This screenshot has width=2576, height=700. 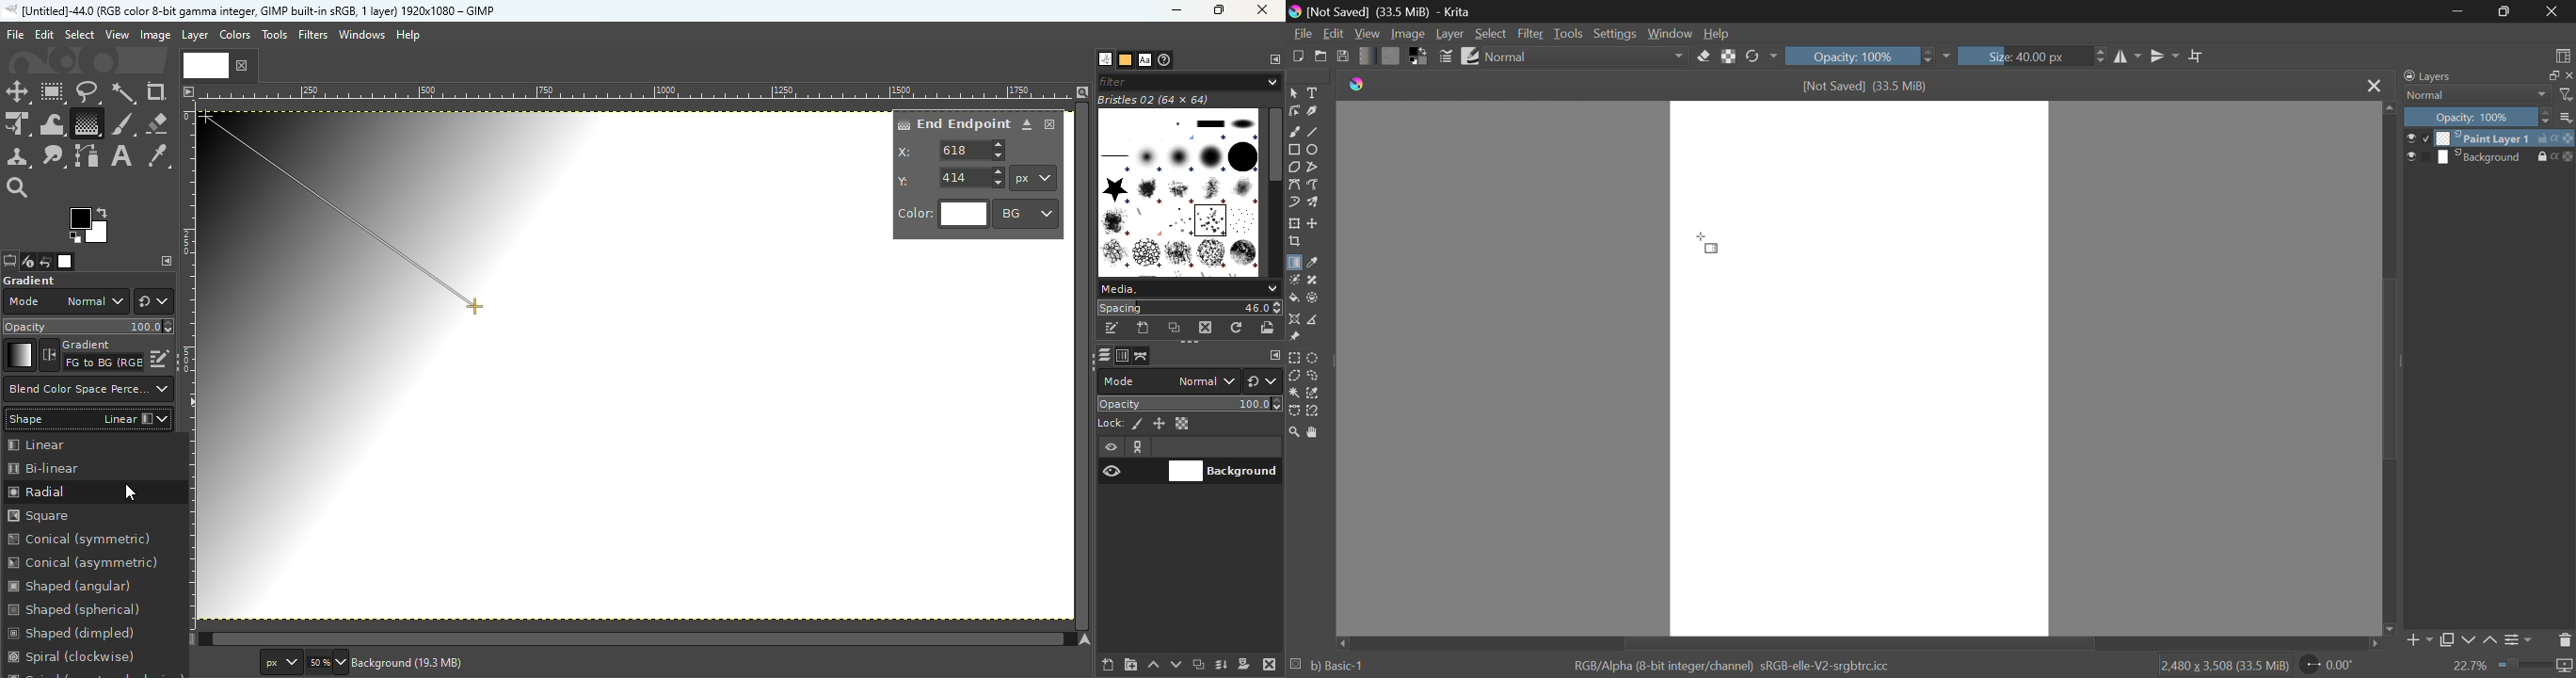 I want to click on Crop Layer, so click(x=1294, y=243).